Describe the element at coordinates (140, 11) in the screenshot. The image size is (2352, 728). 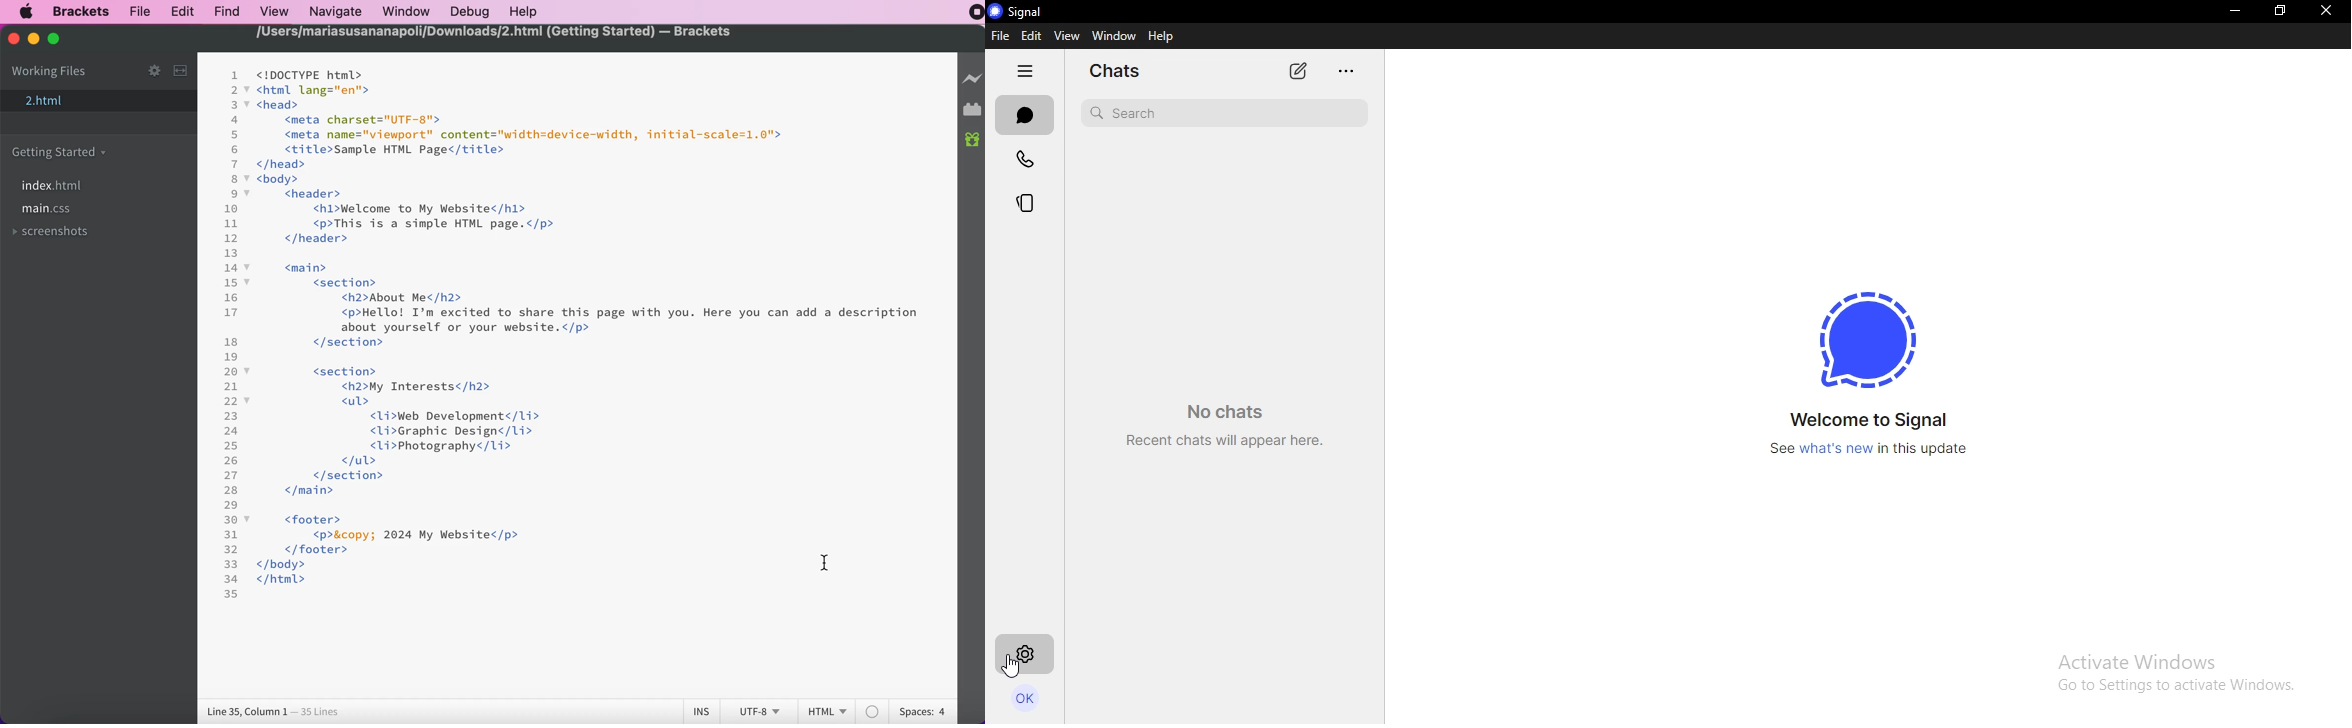
I see `file` at that location.